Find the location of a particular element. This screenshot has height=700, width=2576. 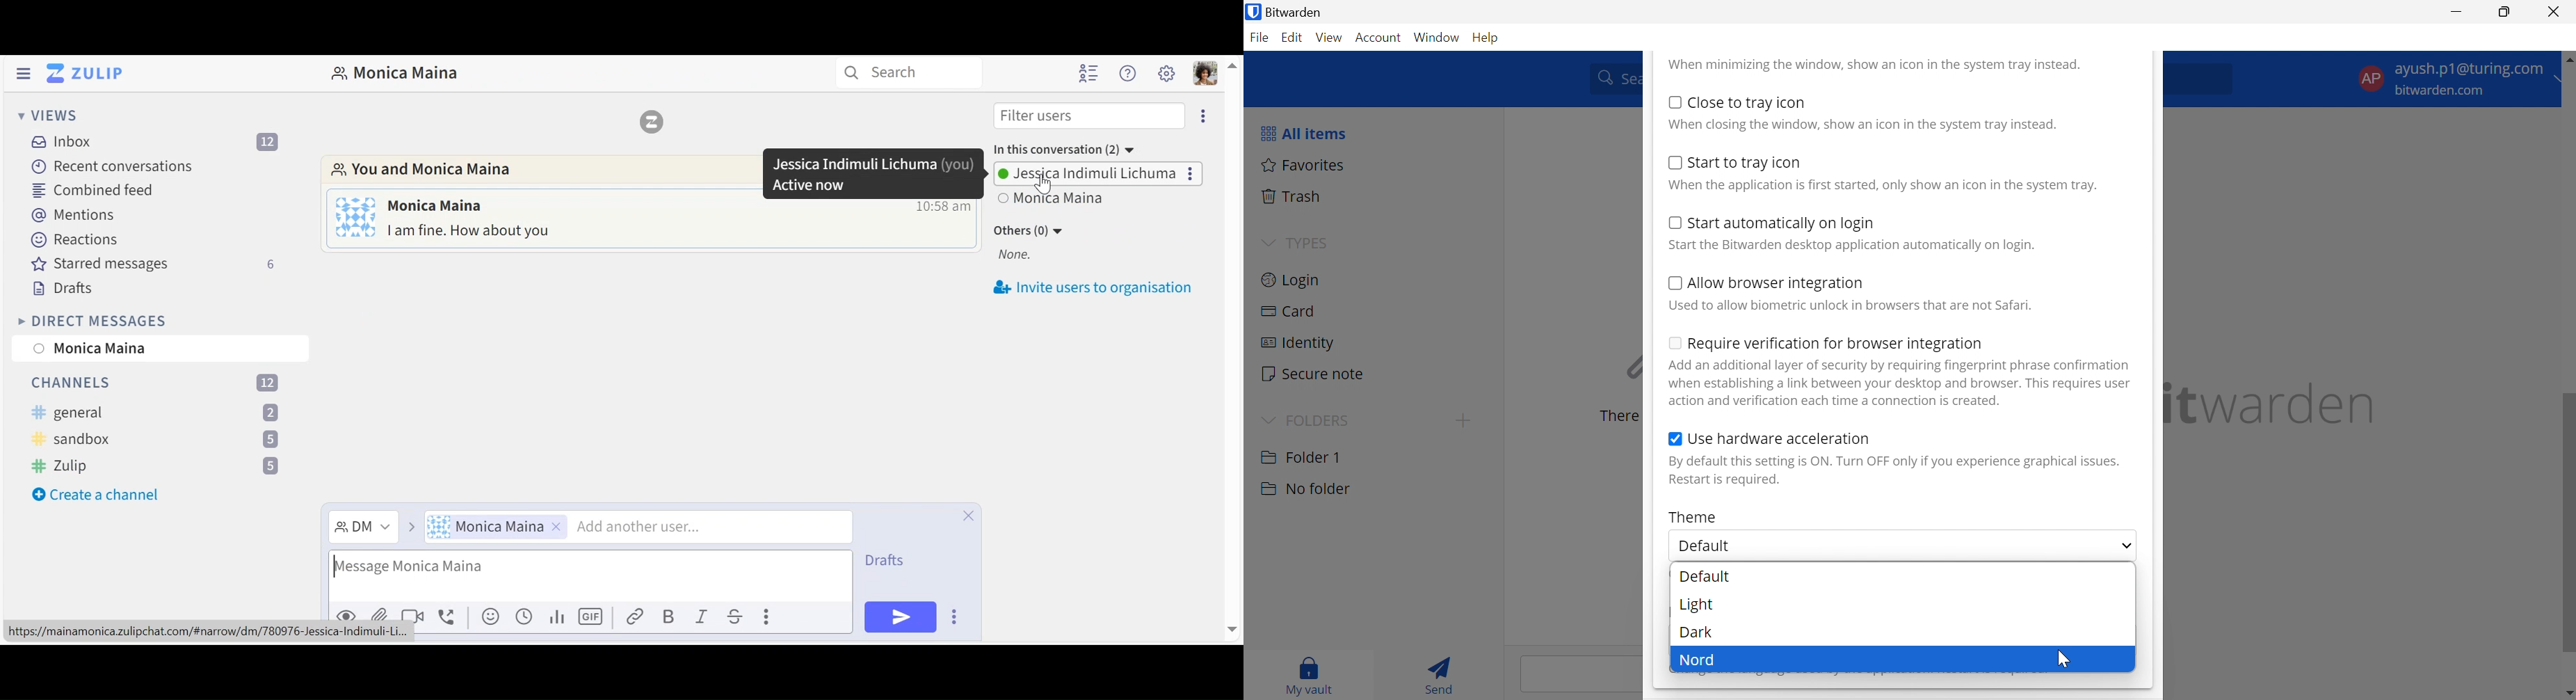

Add another user is located at coordinates (705, 526).